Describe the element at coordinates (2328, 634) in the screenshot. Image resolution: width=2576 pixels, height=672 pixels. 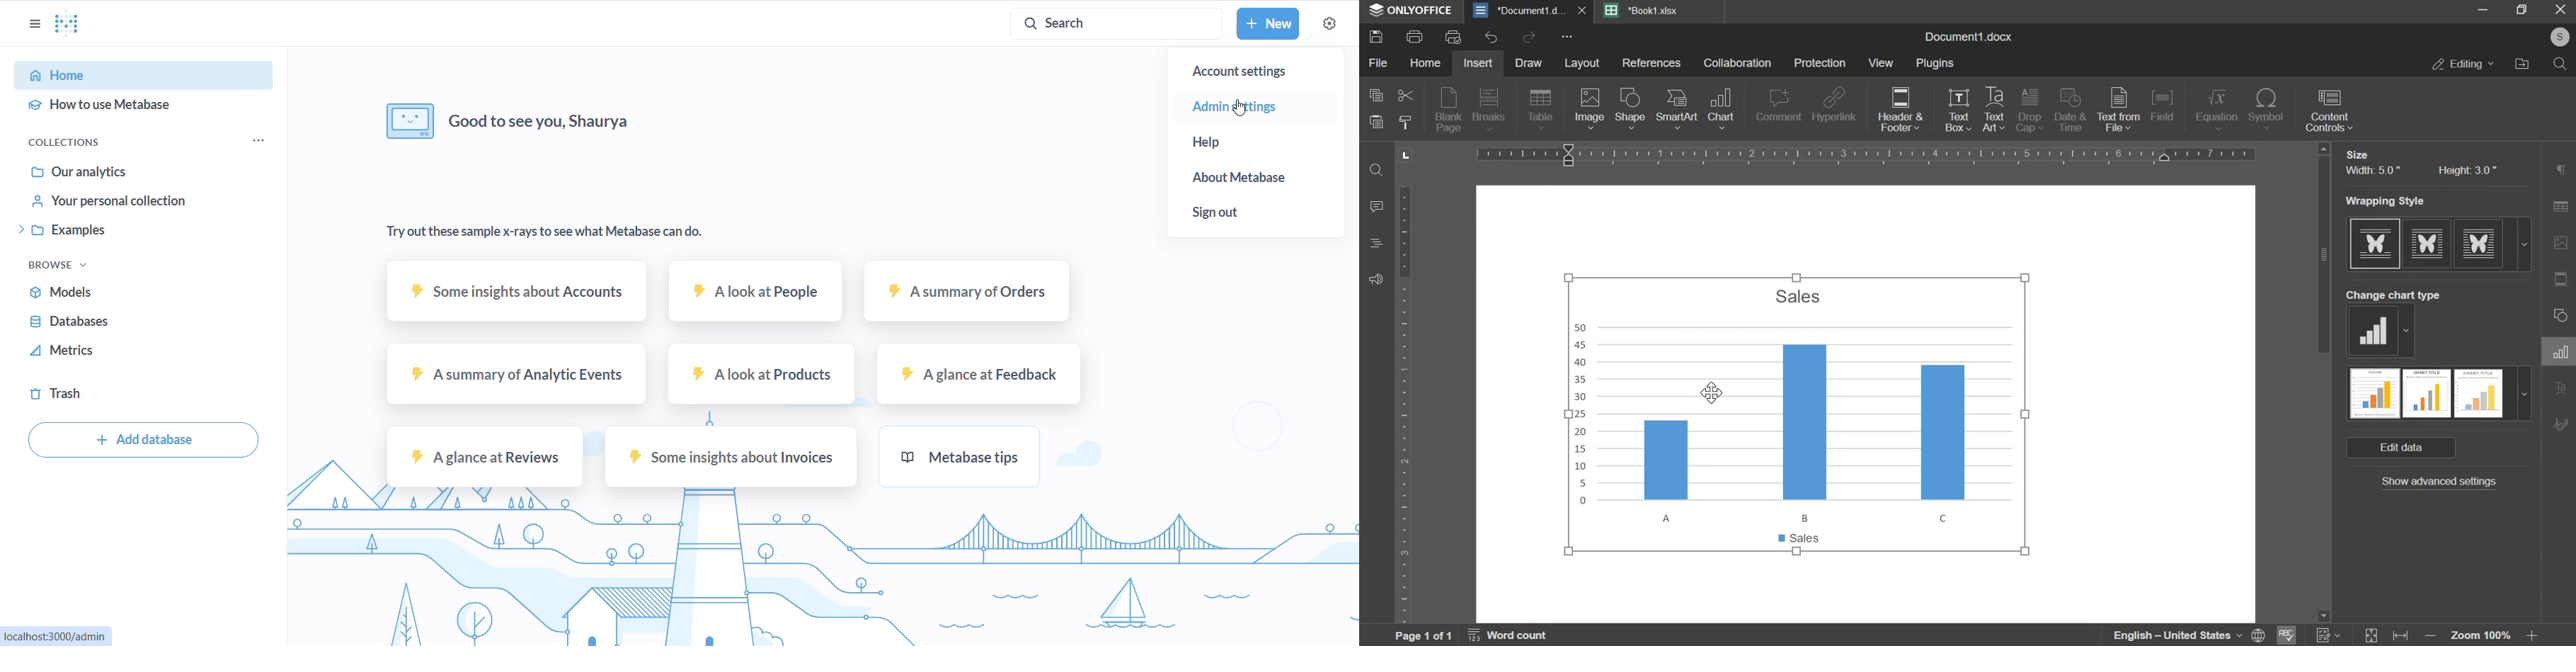
I see `numericals` at that location.